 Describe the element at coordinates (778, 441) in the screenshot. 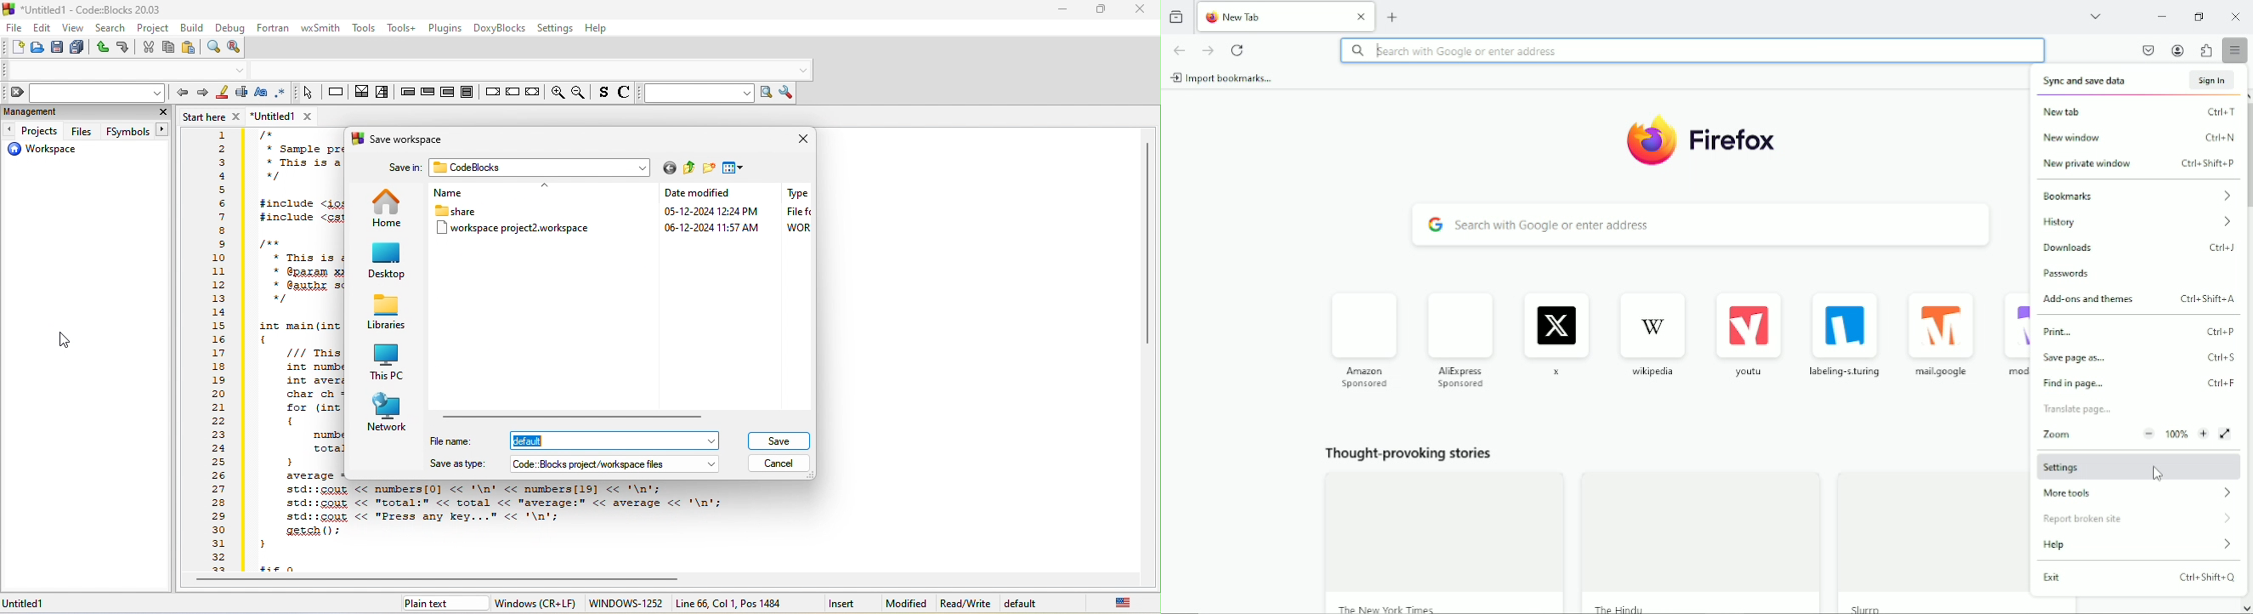

I see `save` at that location.